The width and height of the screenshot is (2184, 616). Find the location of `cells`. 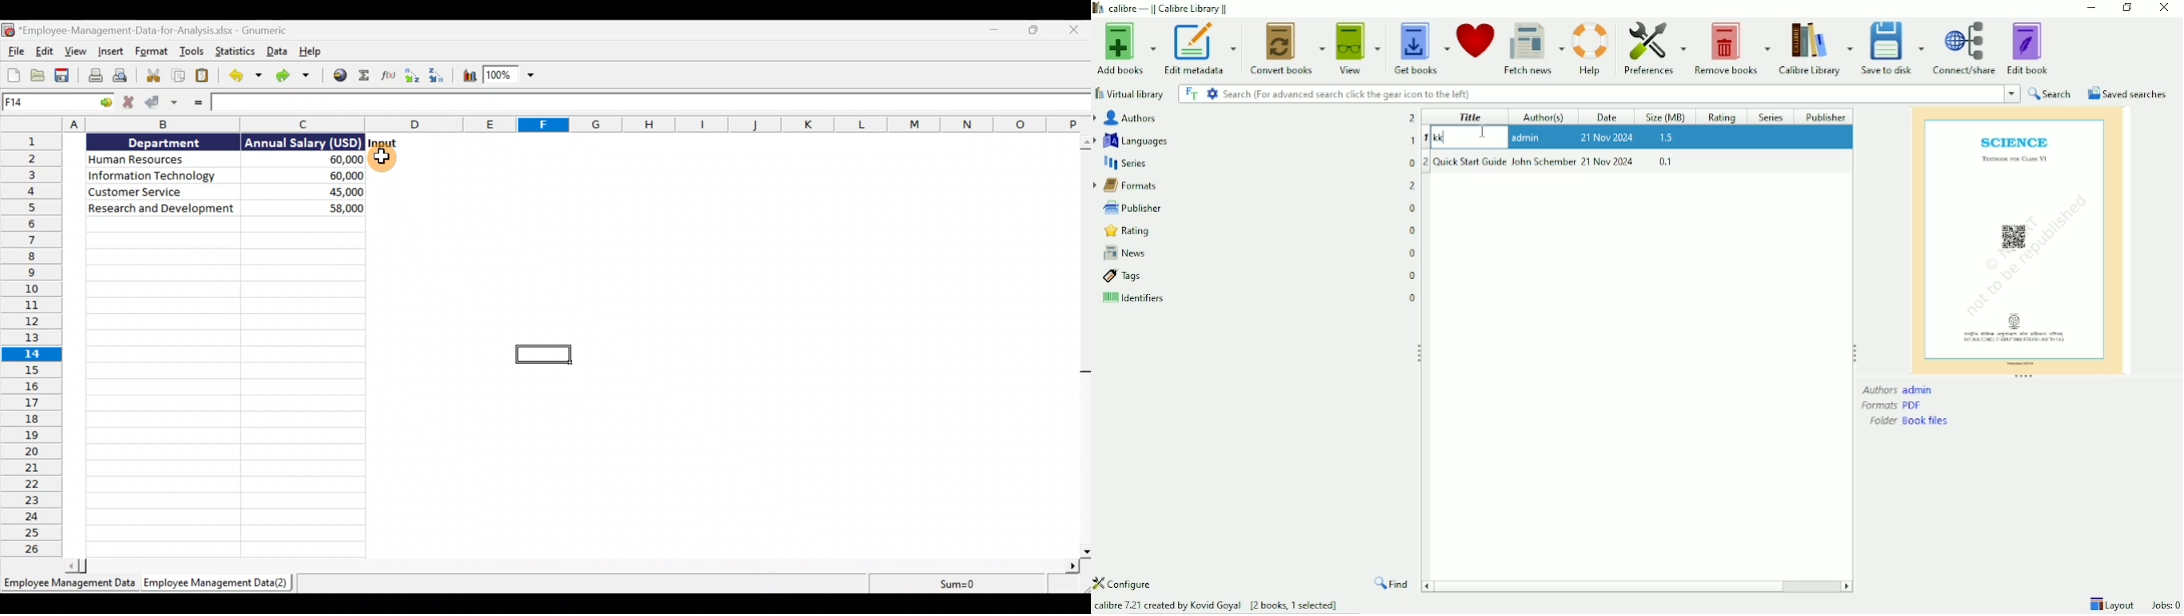

cells is located at coordinates (226, 386).